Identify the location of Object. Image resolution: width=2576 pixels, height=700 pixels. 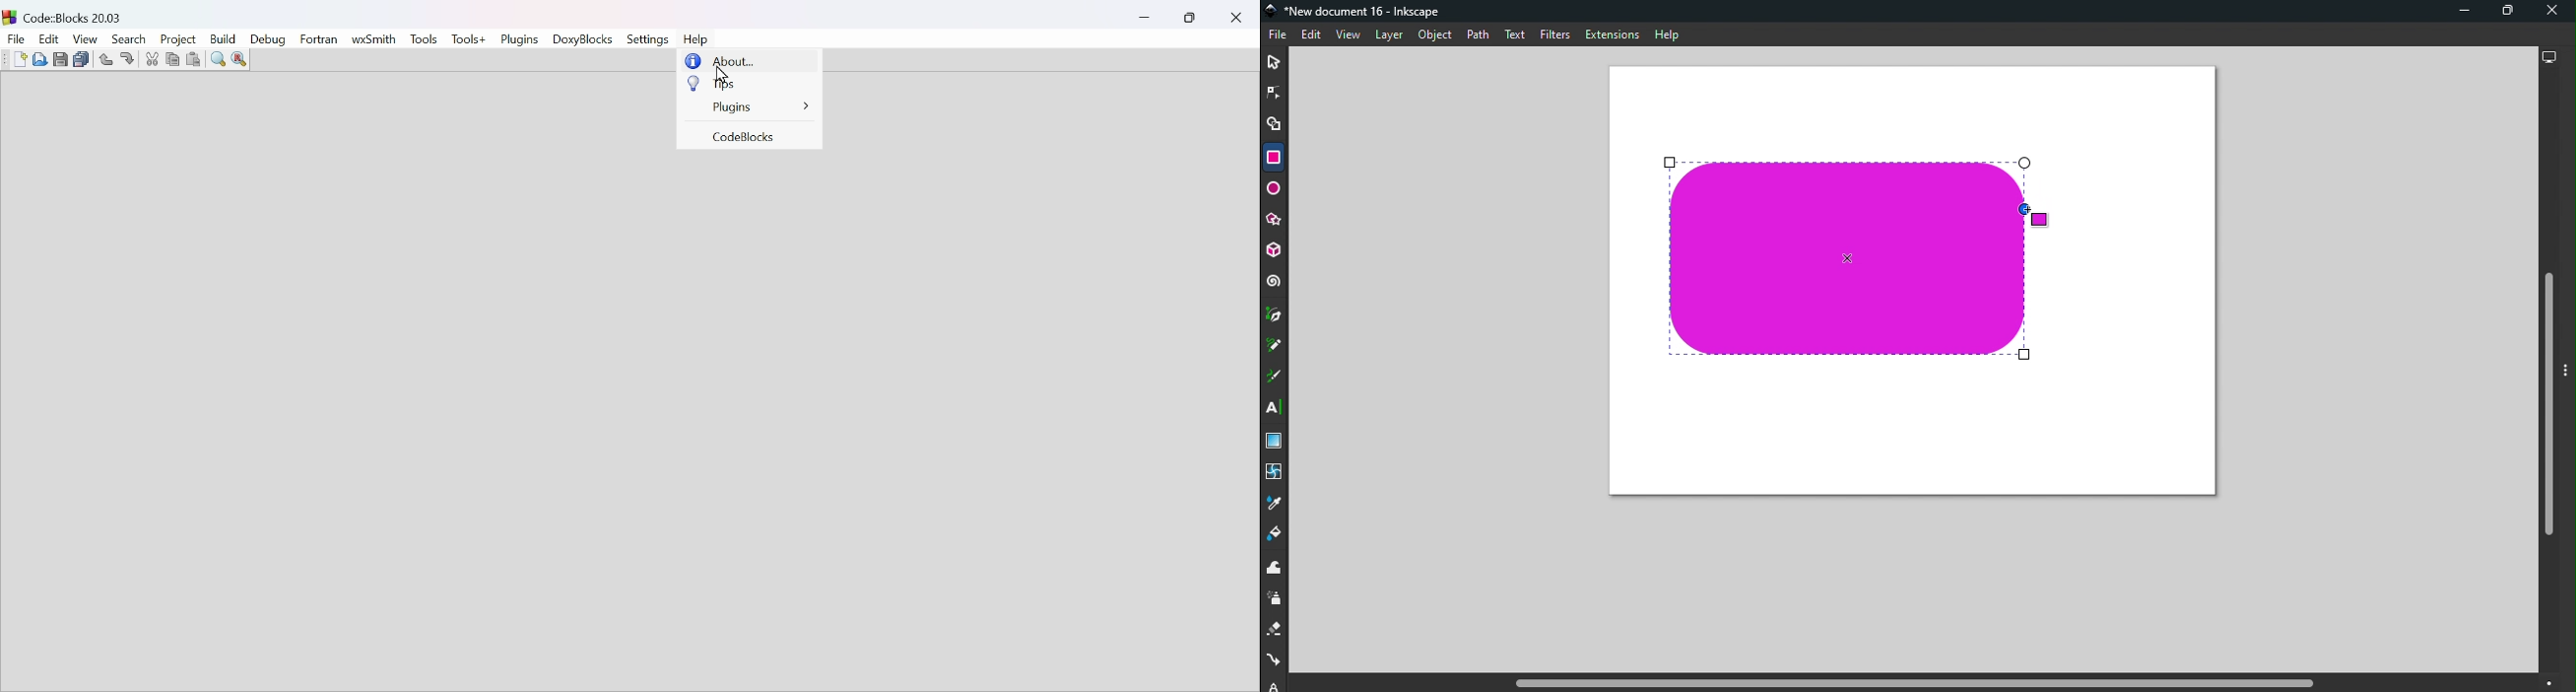
(1435, 36).